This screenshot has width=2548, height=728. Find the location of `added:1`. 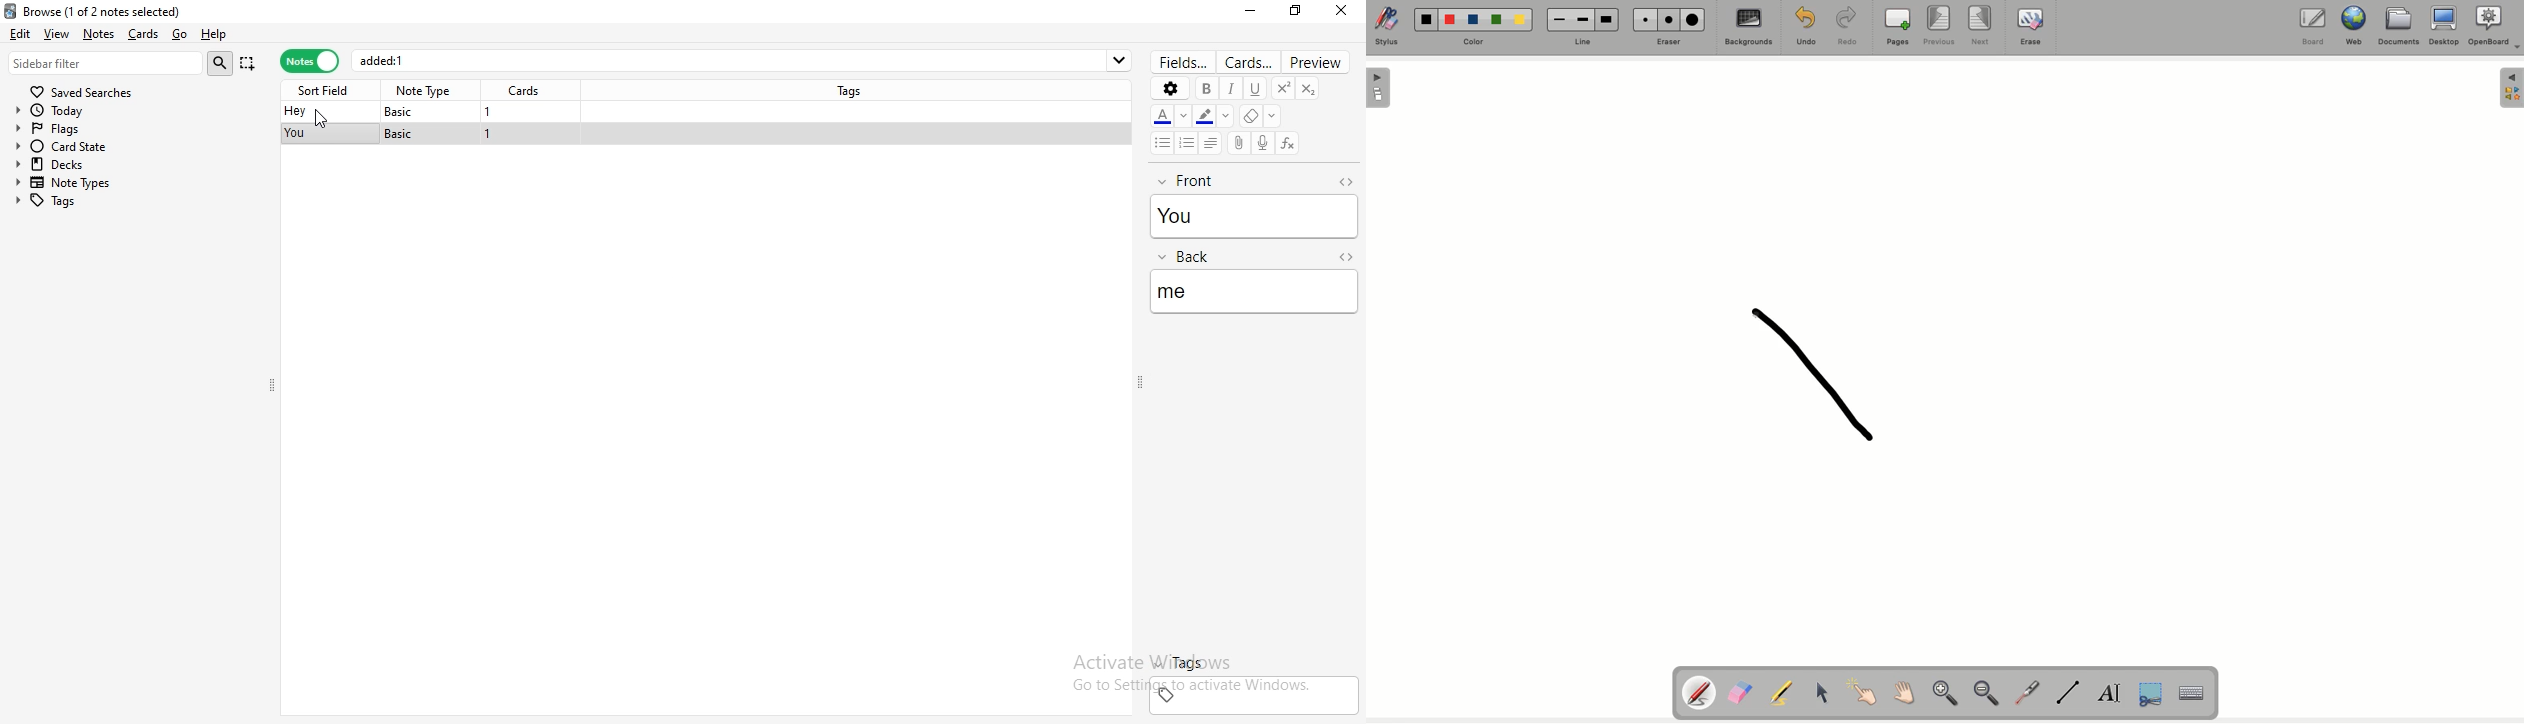

added:1 is located at coordinates (745, 60).